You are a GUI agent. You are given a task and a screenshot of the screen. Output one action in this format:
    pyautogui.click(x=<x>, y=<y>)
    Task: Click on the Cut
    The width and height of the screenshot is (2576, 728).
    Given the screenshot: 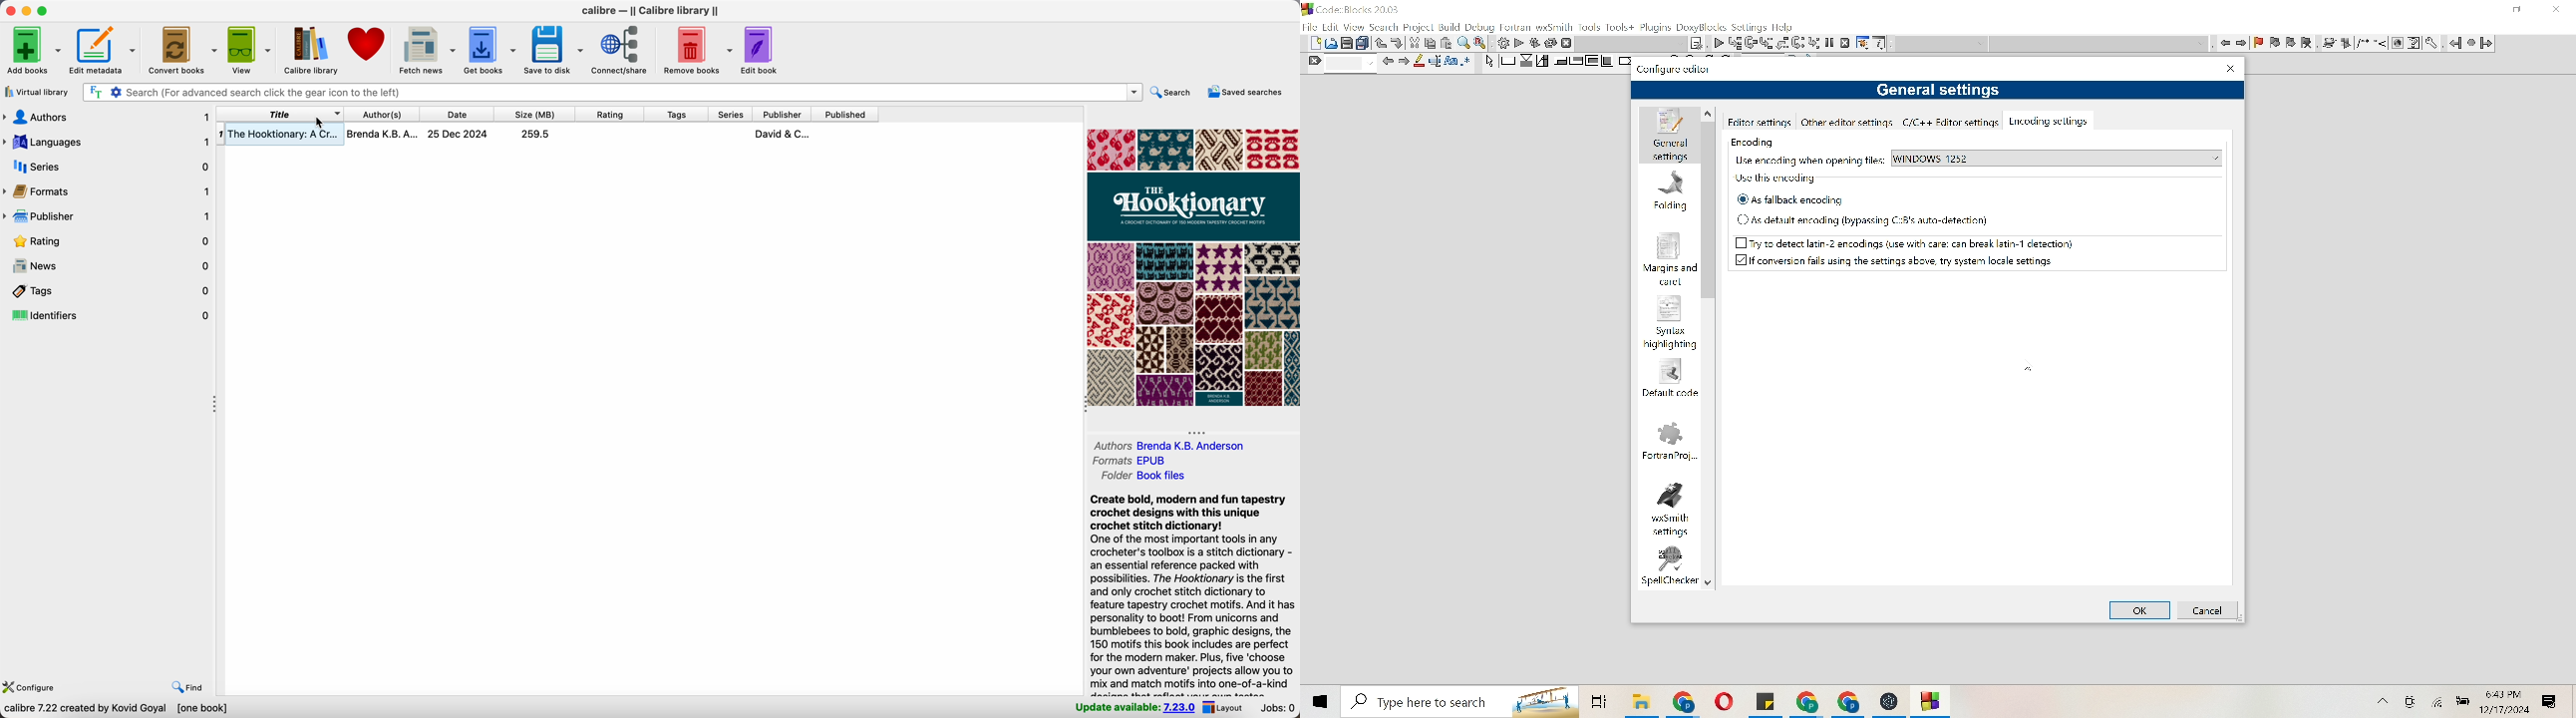 What is the action you would take?
    pyautogui.click(x=1439, y=43)
    